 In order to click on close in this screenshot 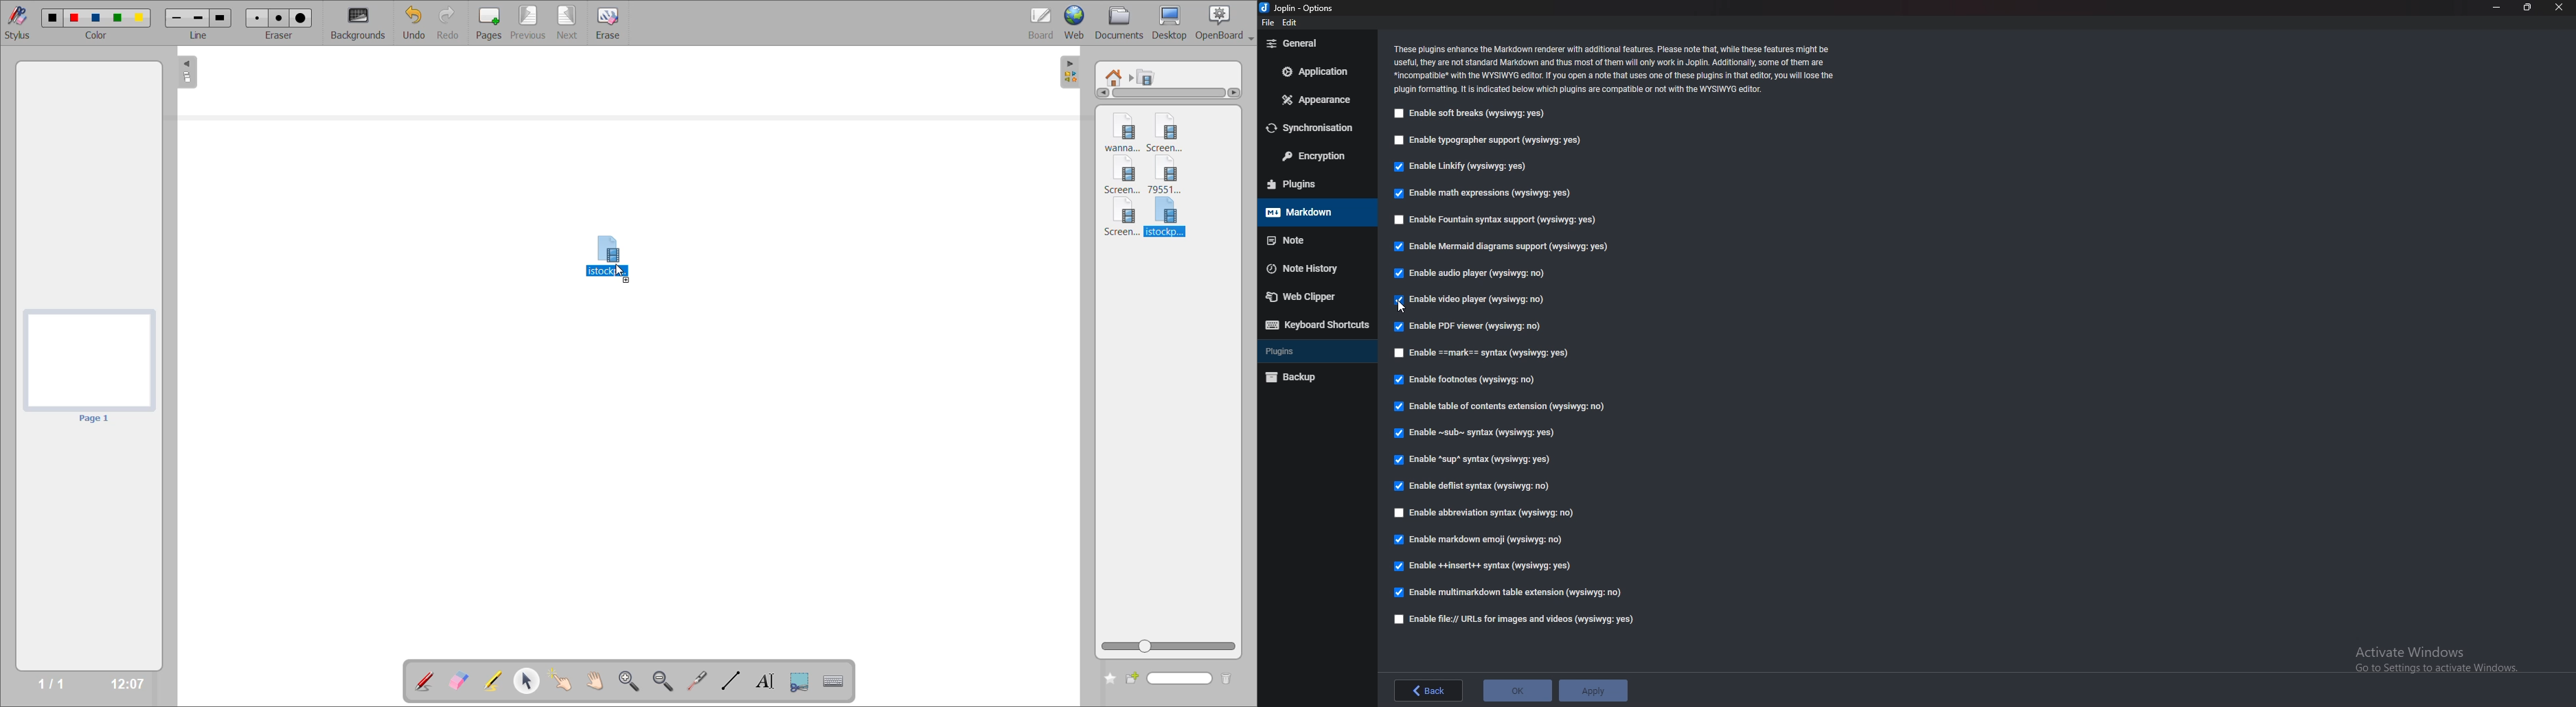, I will do `click(2557, 8)`.